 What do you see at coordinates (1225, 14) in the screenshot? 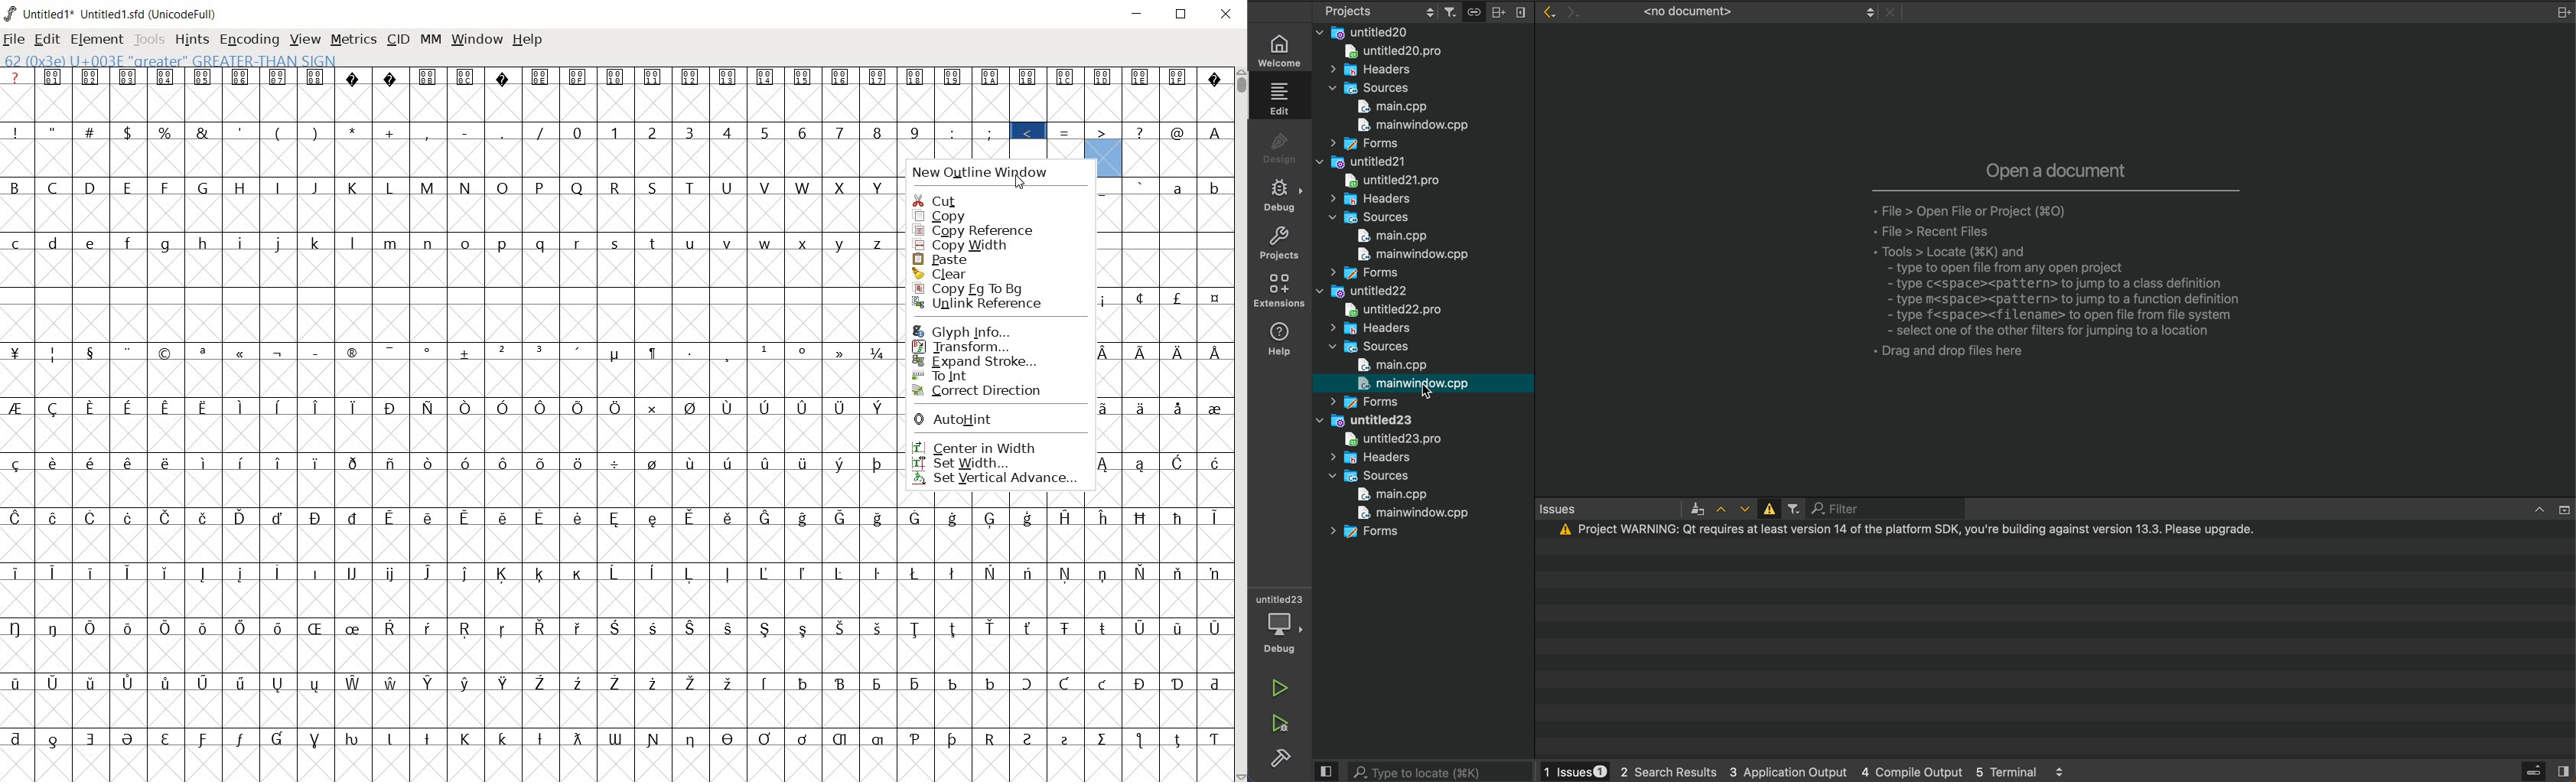
I see `close` at bounding box center [1225, 14].